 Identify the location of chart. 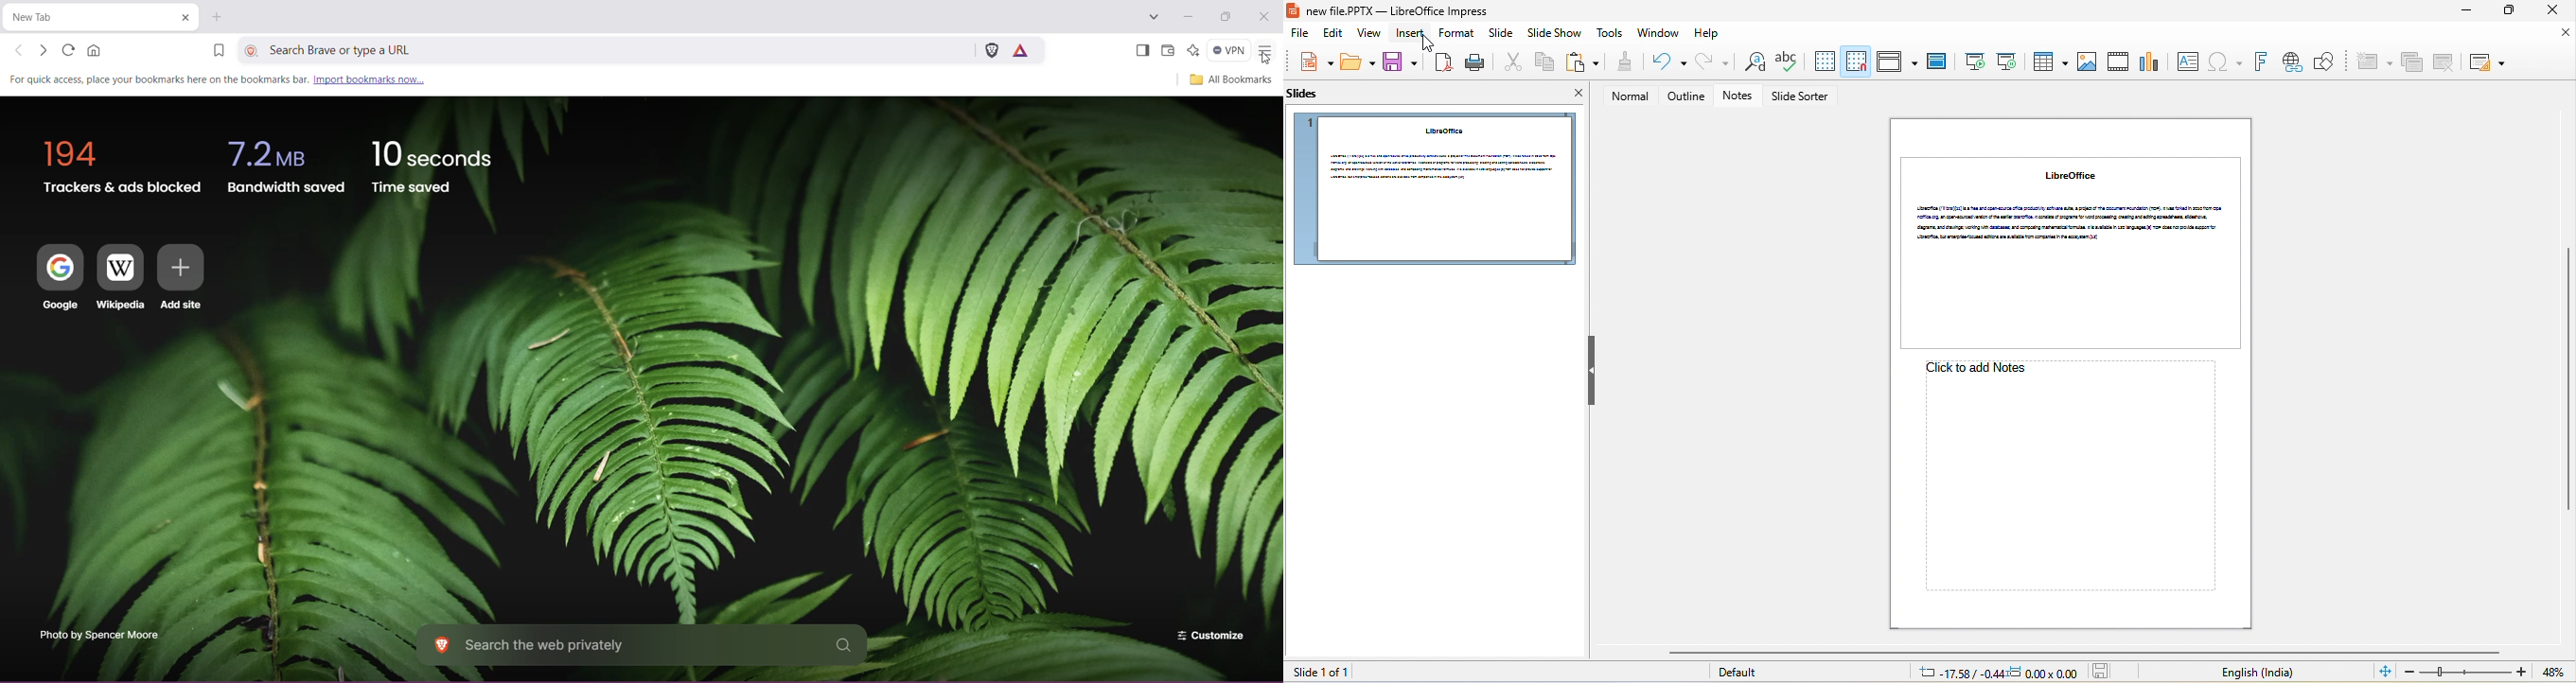
(2151, 60).